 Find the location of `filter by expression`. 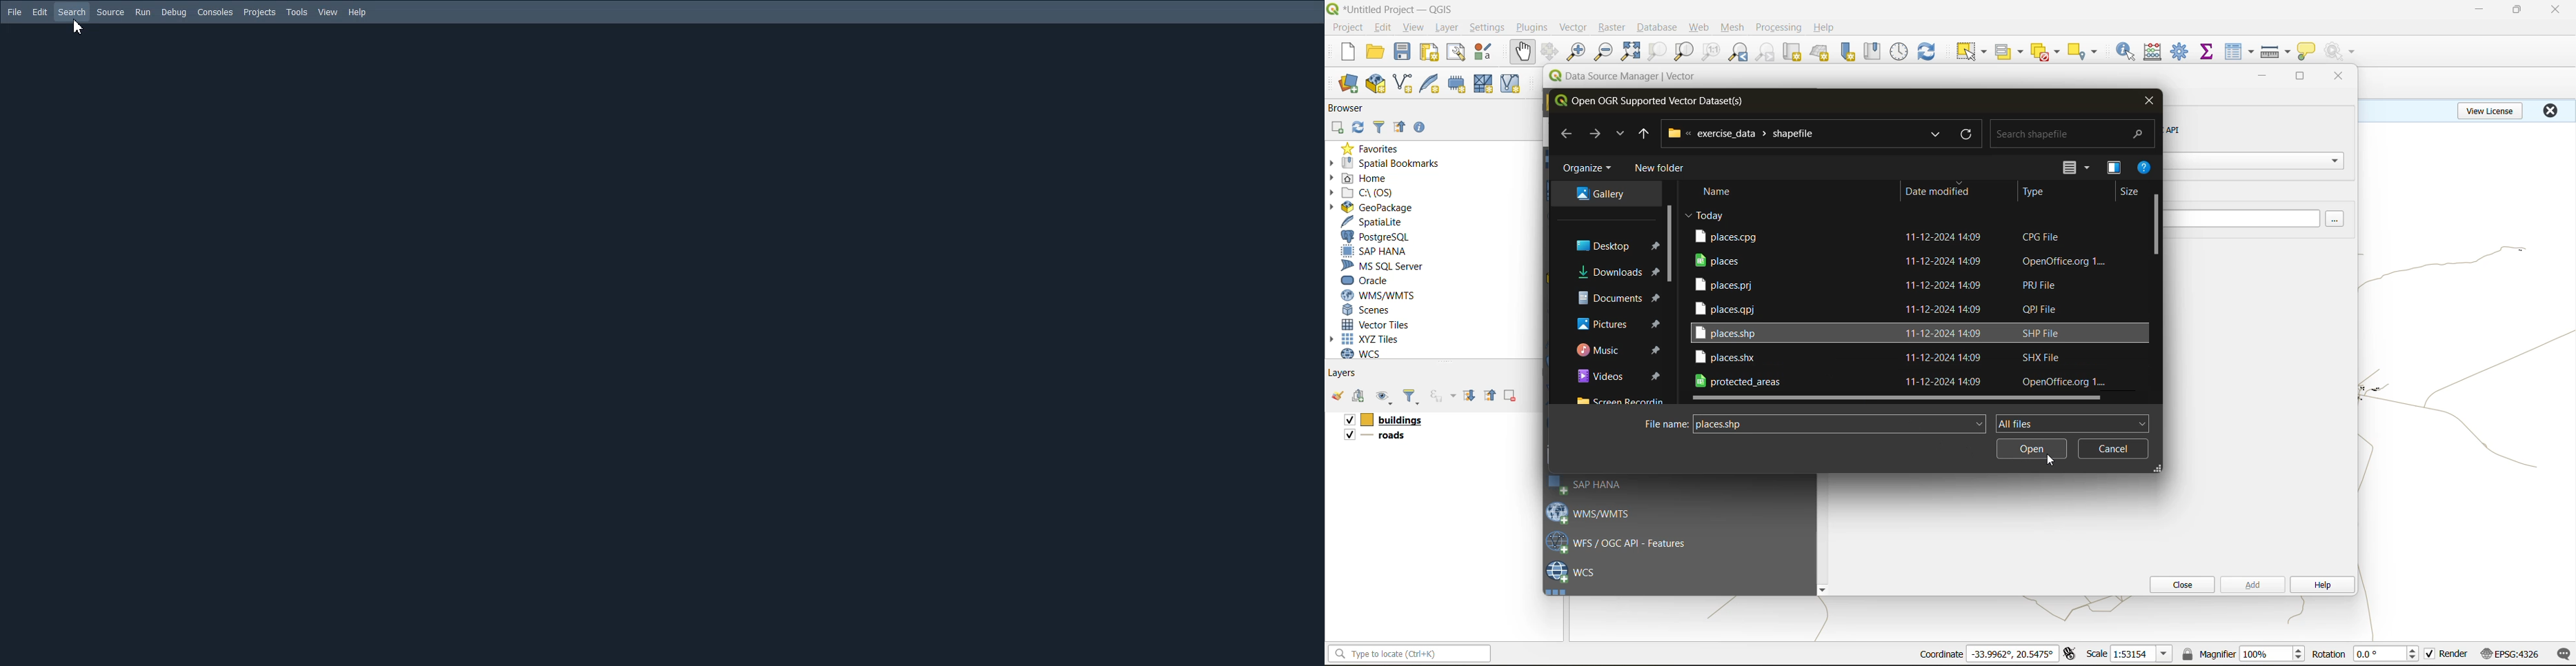

filter by expression is located at coordinates (1445, 394).